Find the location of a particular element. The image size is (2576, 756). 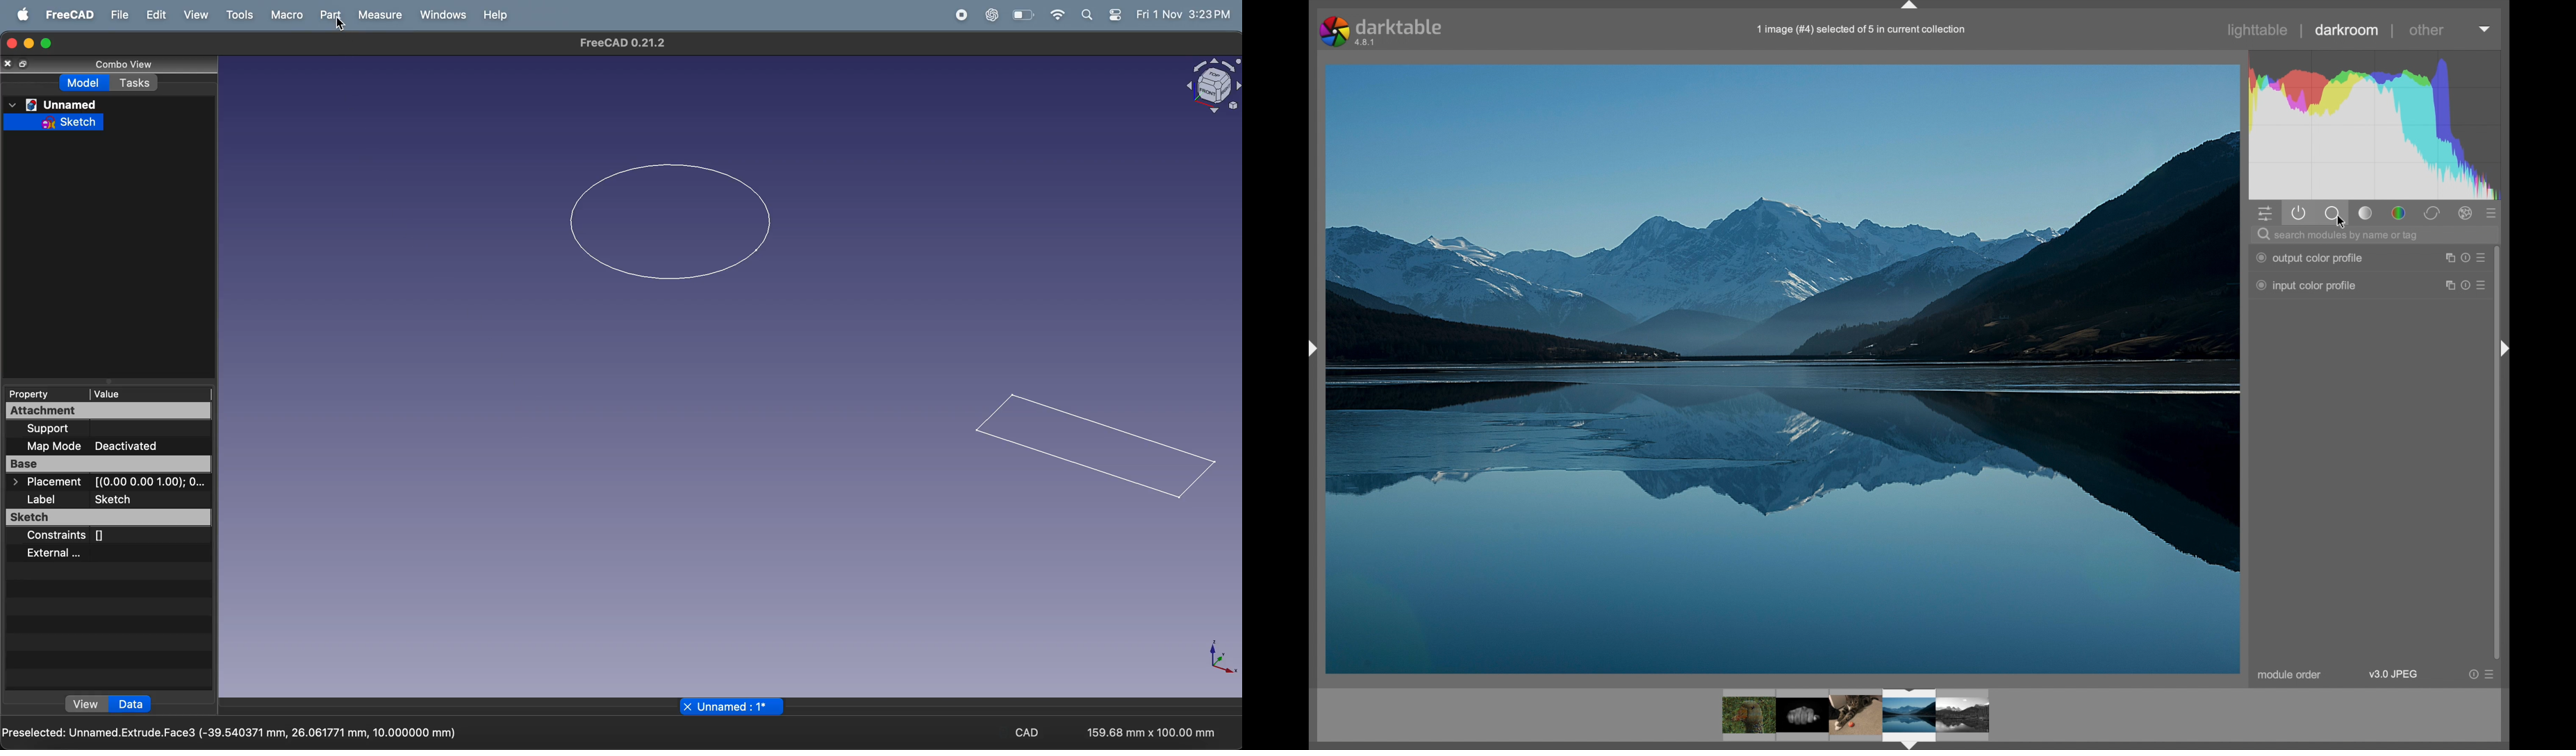

correct is located at coordinates (2432, 213).